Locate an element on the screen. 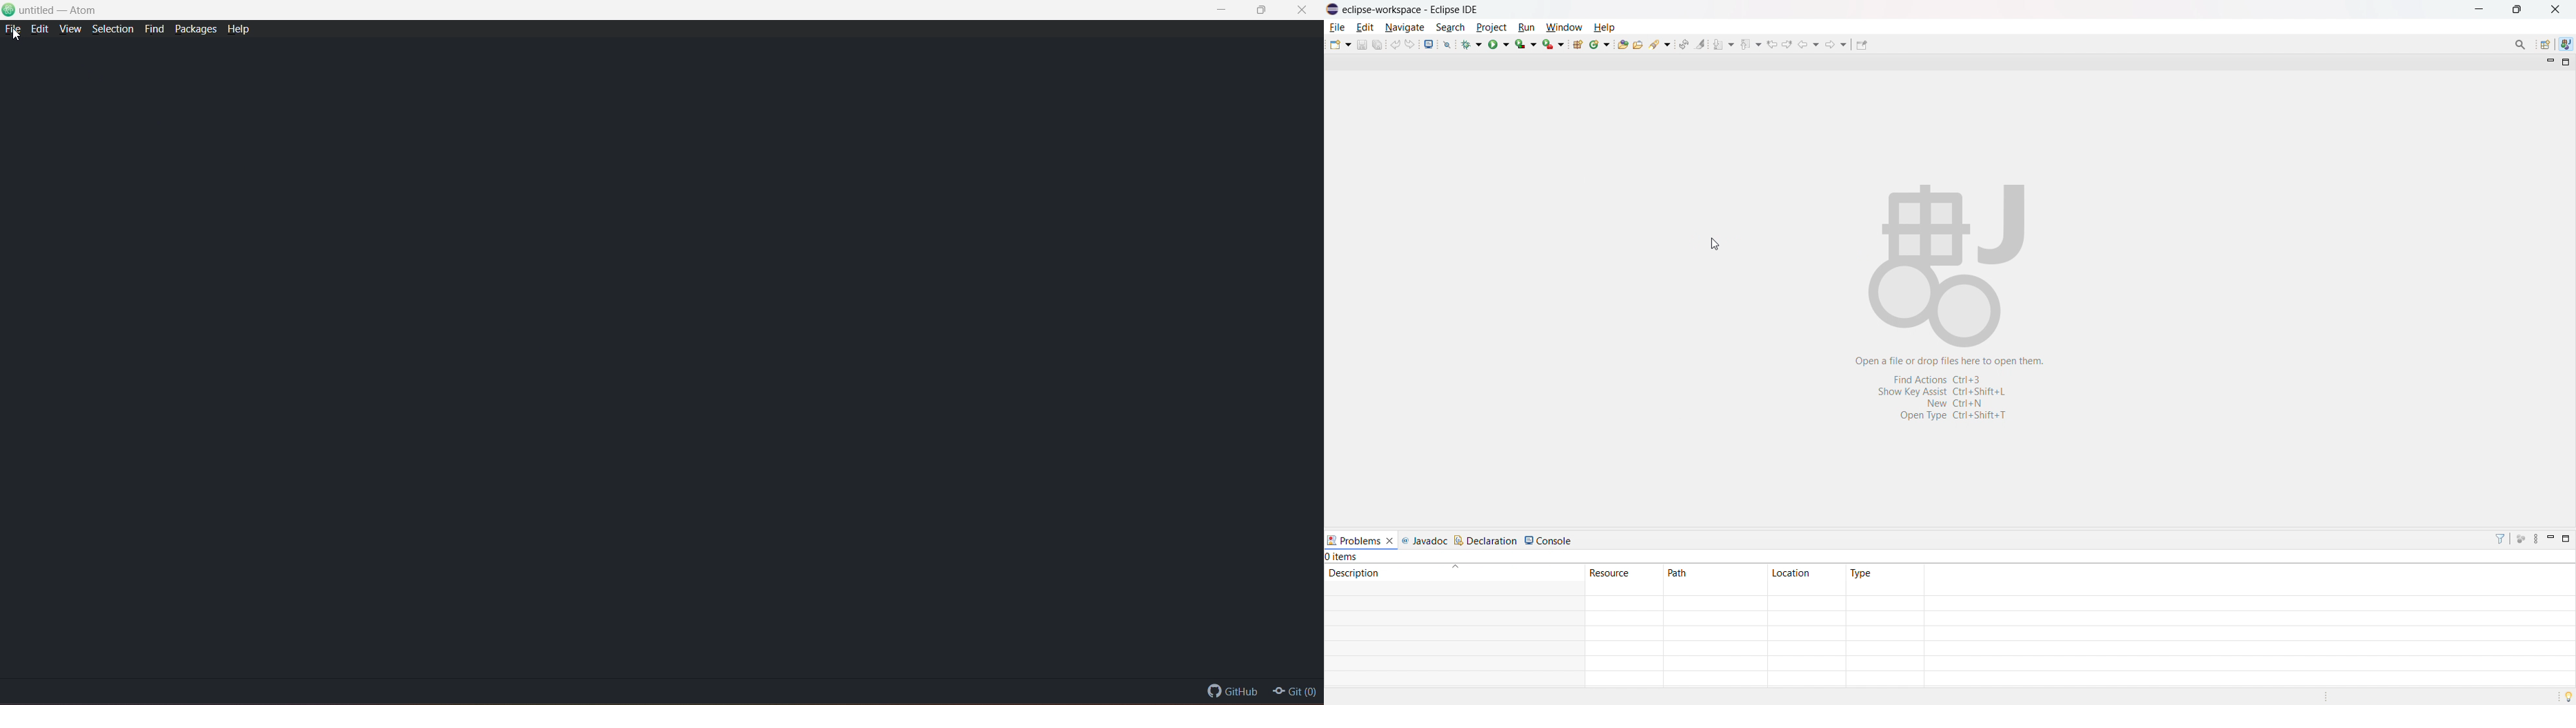 The height and width of the screenshot is (728, 2576). Close is located at coordinates (1302, 12).